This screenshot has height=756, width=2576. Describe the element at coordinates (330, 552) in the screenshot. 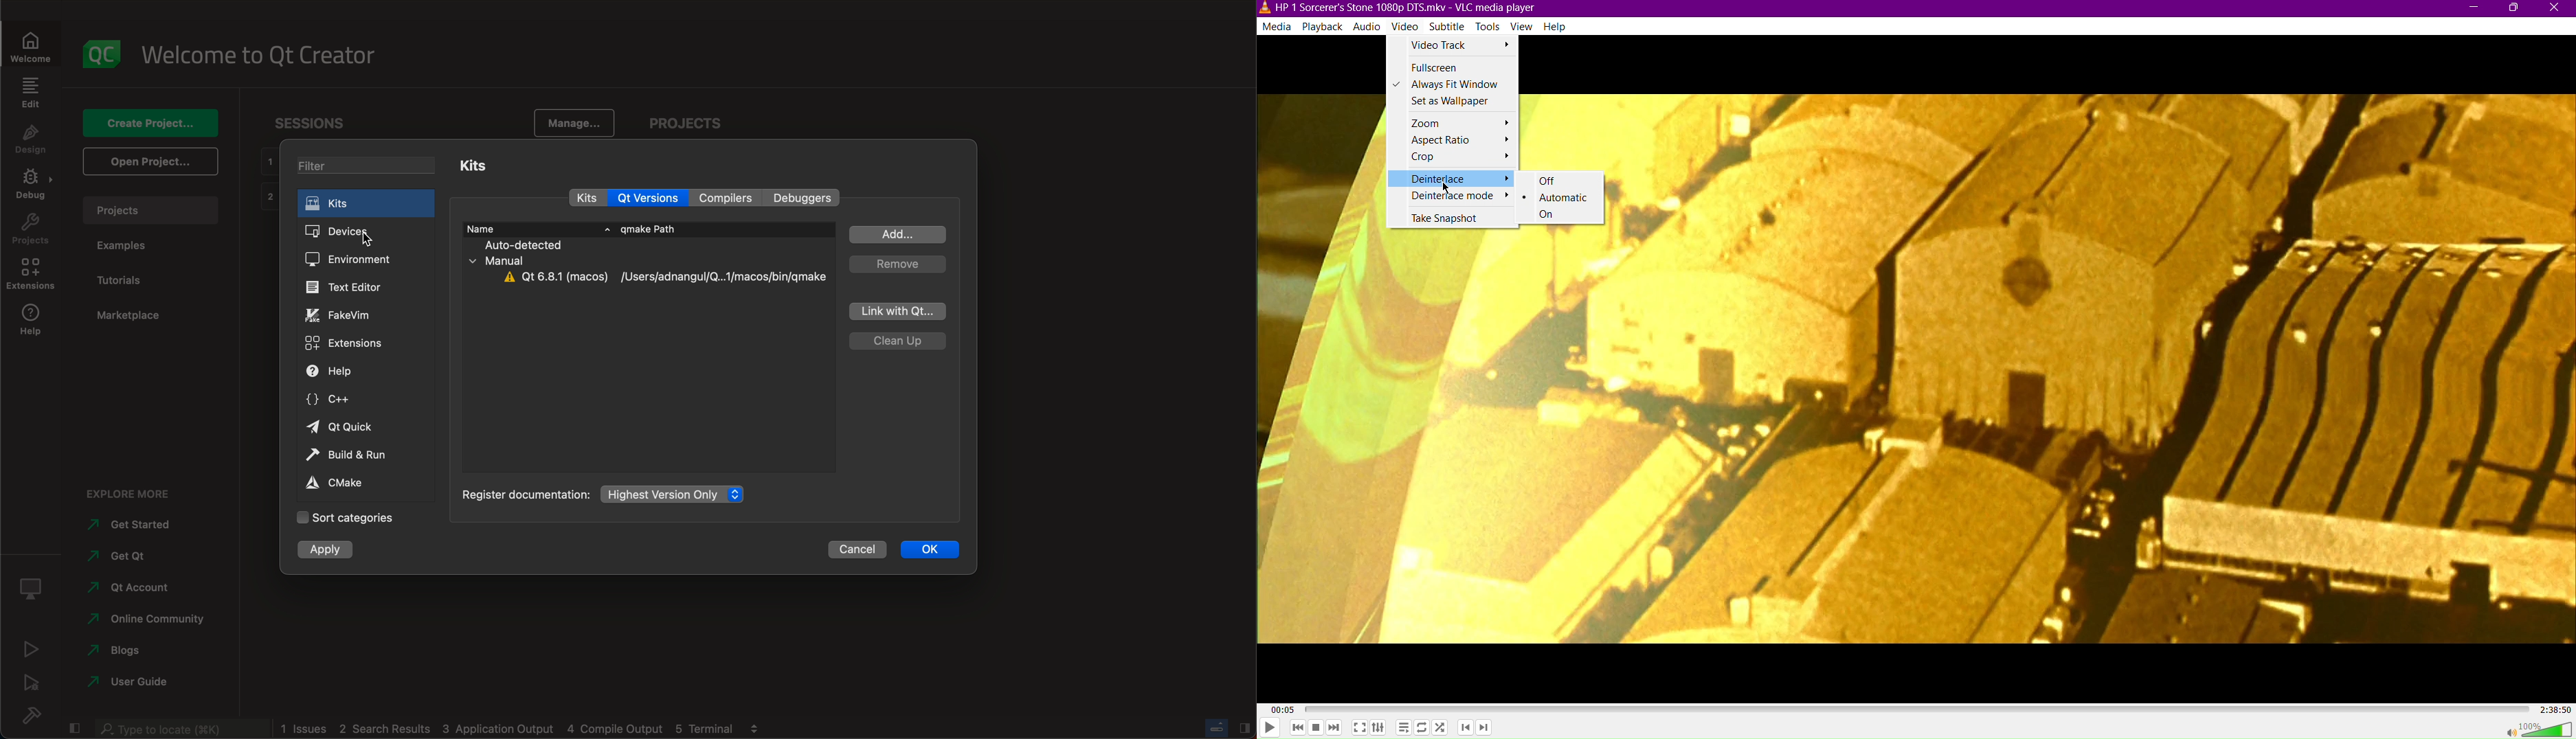

I see `apply` at that location.